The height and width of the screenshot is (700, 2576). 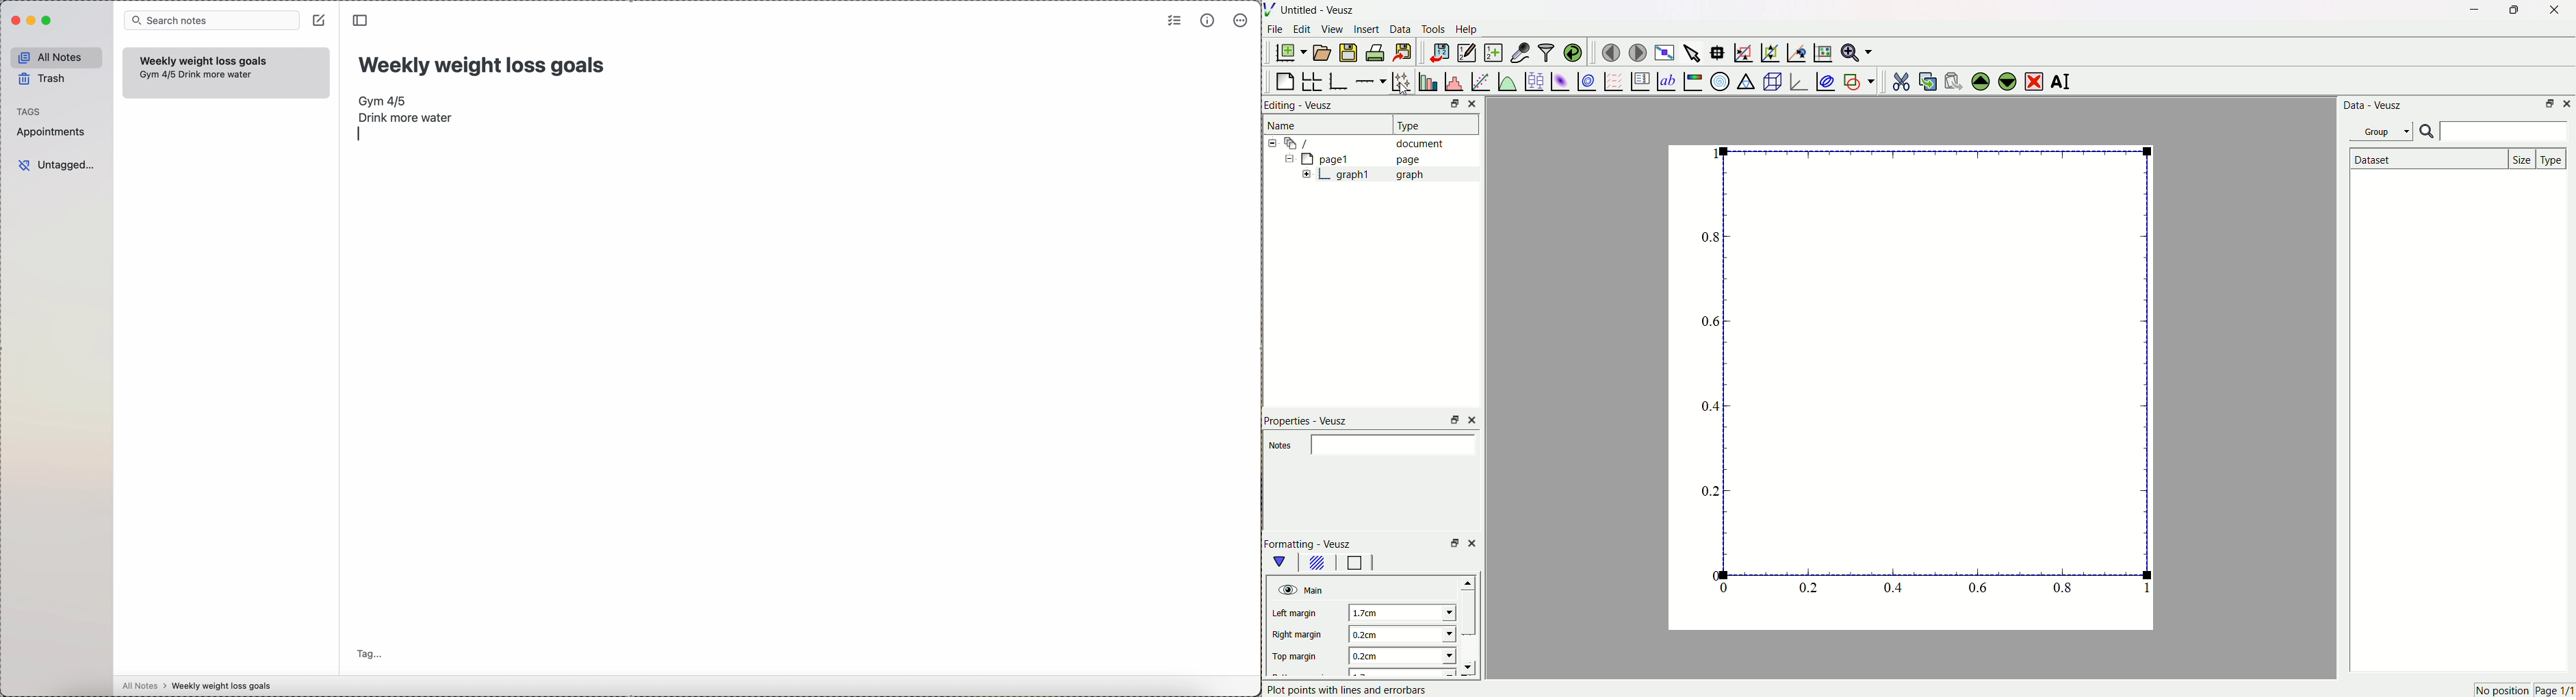 I want to click on edit and entry new datasets, so click(x=1466, y=54).